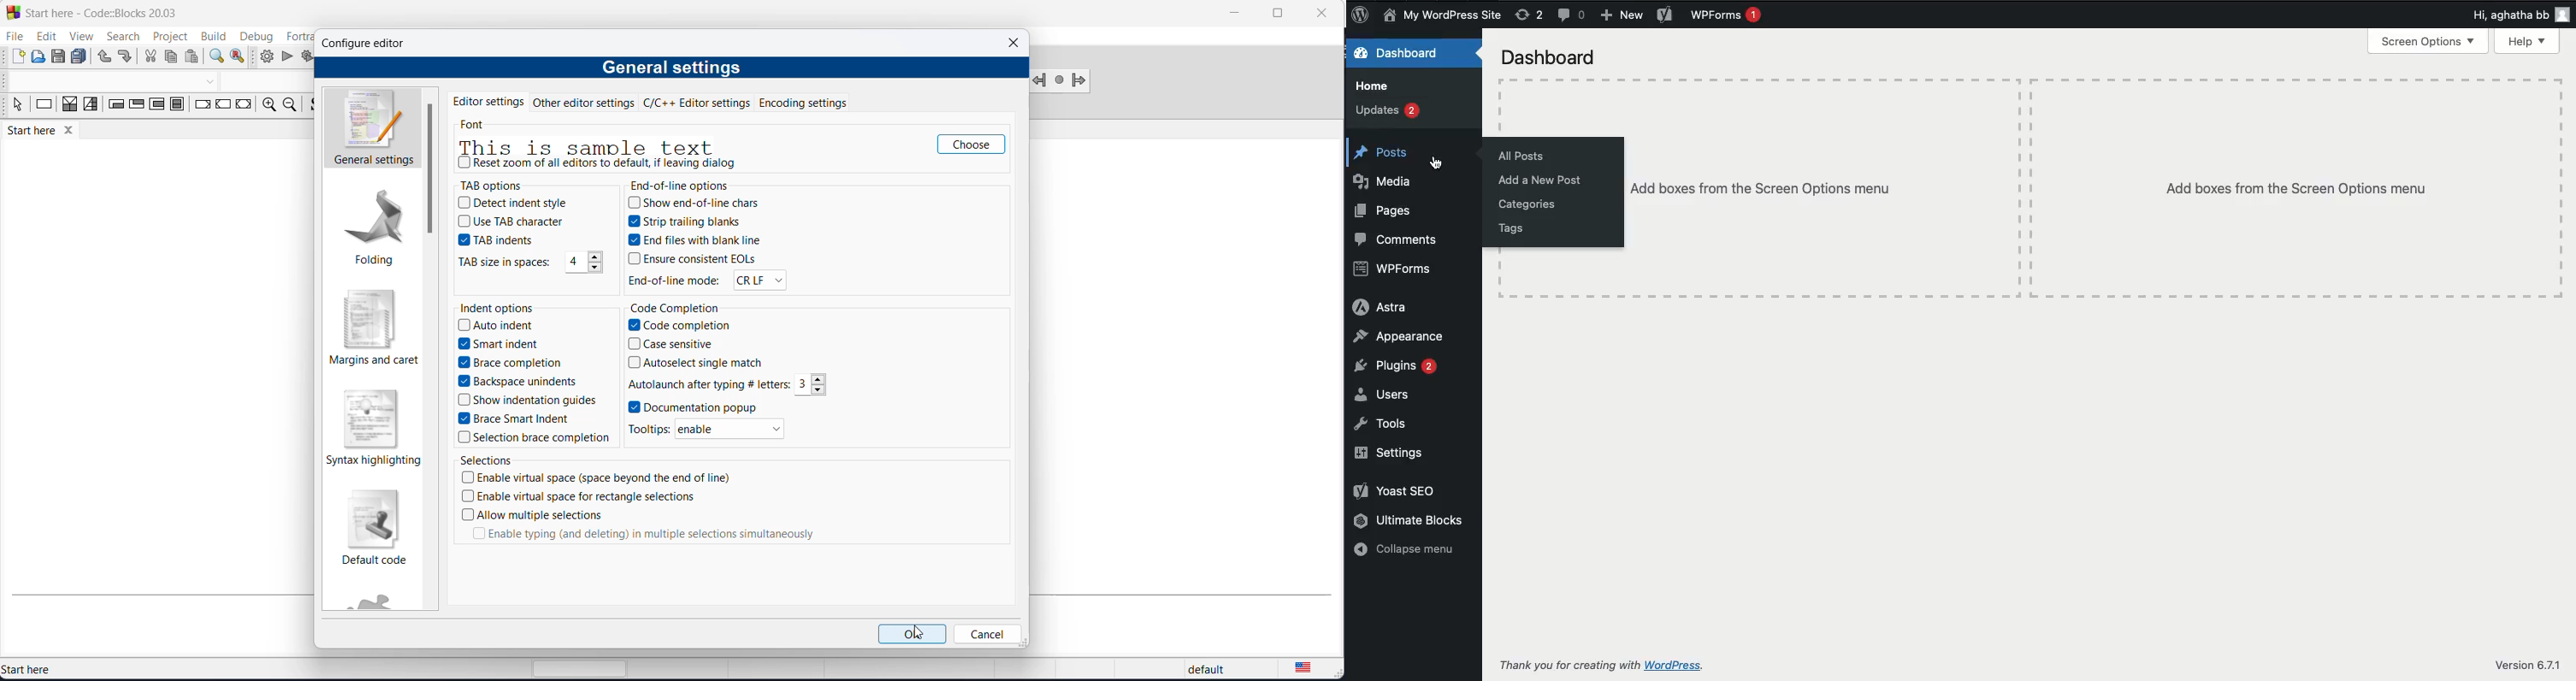 The height and width of the screenshot is (700, 2576). Describe the element at coordinates (1728, 15) in the screenshot. I see `WPForms` at that location.